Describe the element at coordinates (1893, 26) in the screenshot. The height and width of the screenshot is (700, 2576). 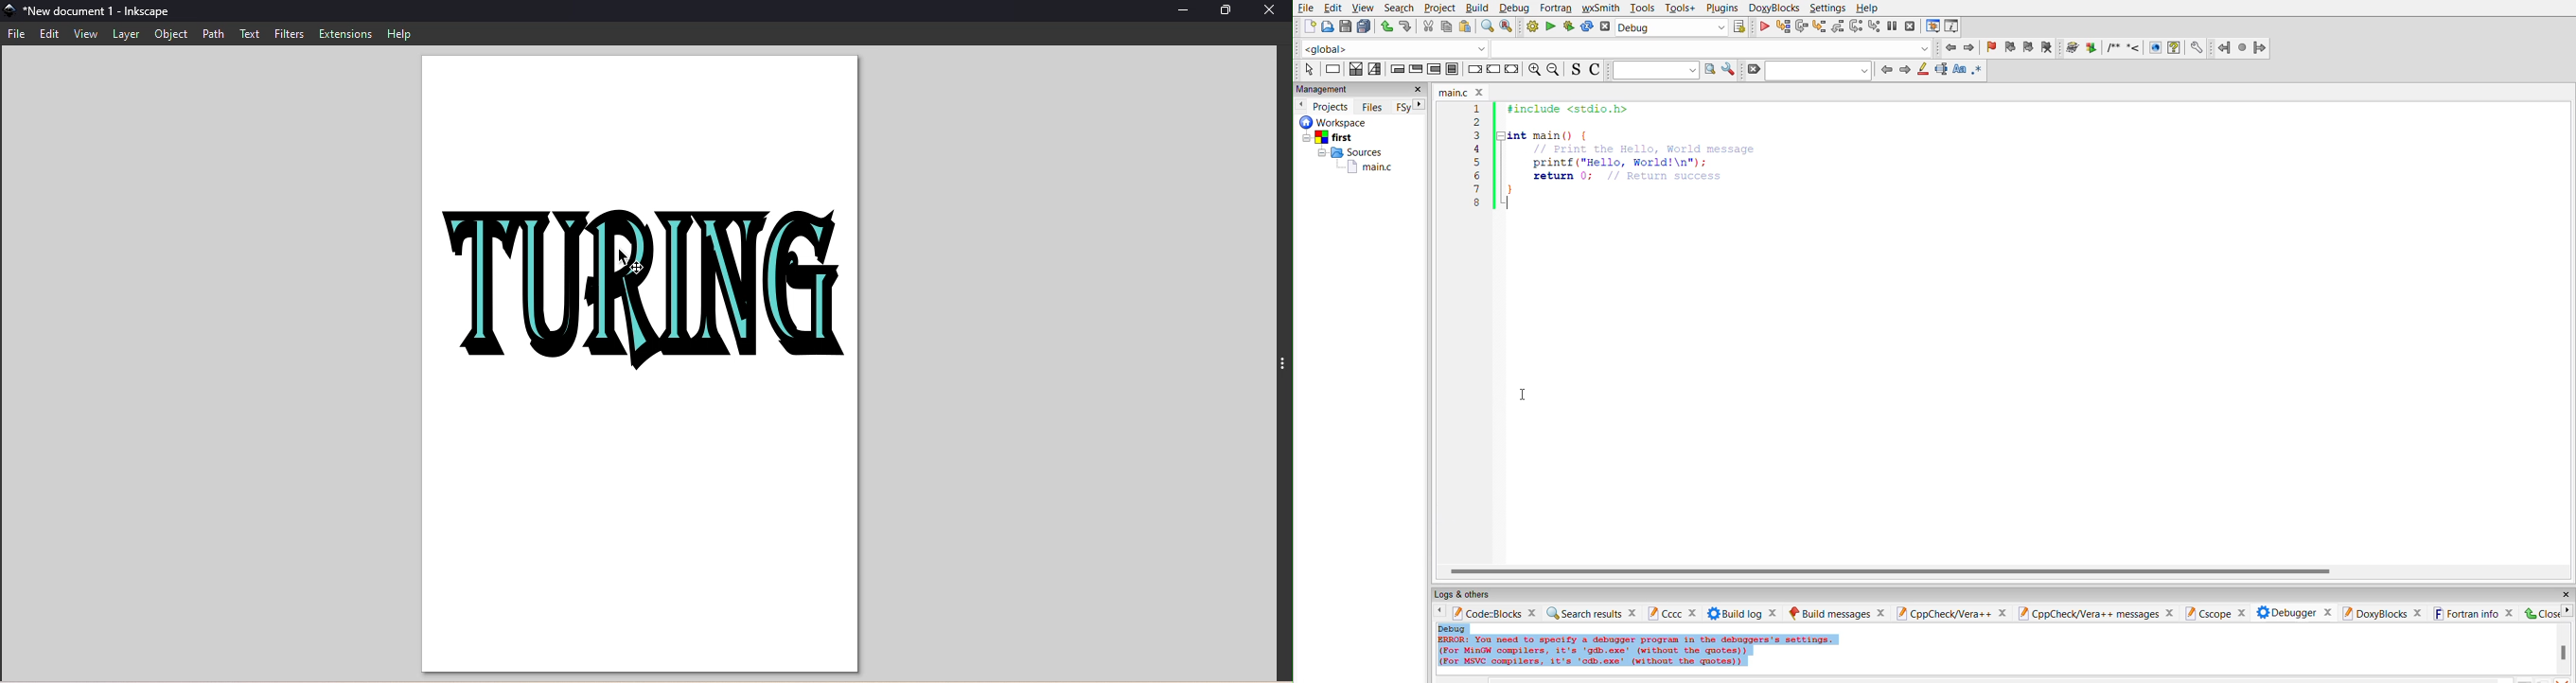
I see `break debugger` at that location.